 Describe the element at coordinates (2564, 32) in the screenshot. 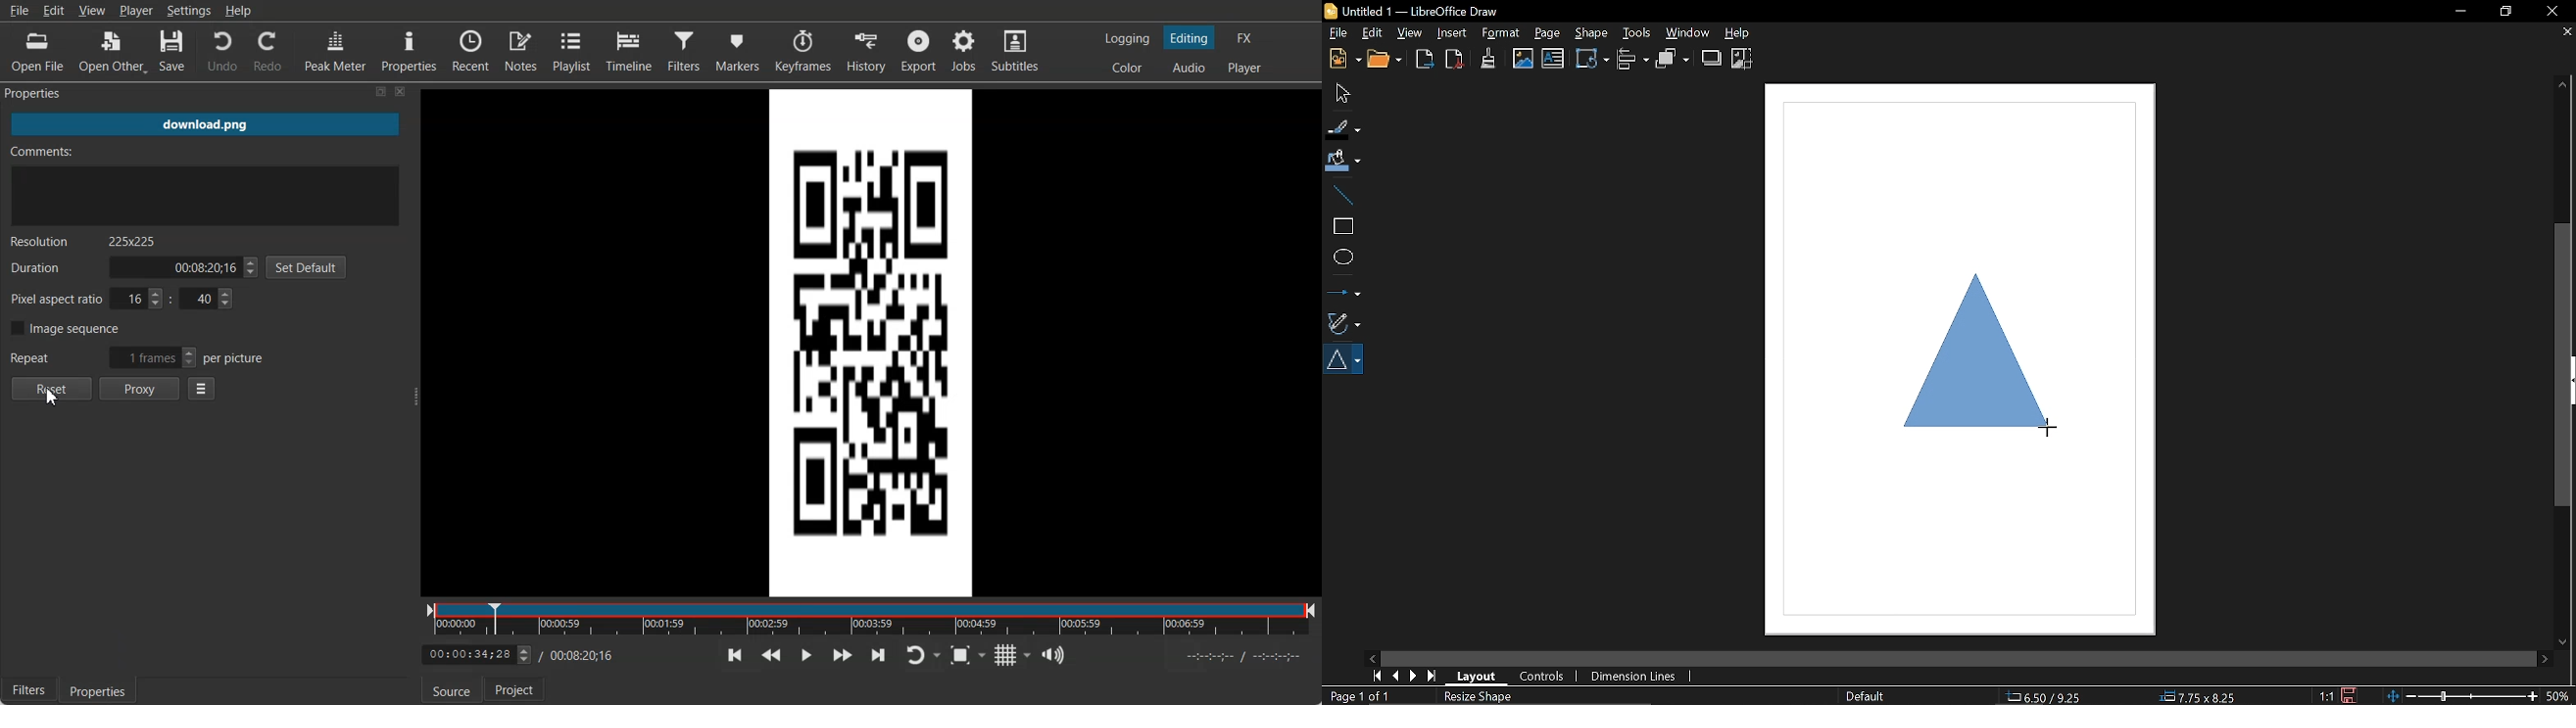

I see `Close page` at that location.